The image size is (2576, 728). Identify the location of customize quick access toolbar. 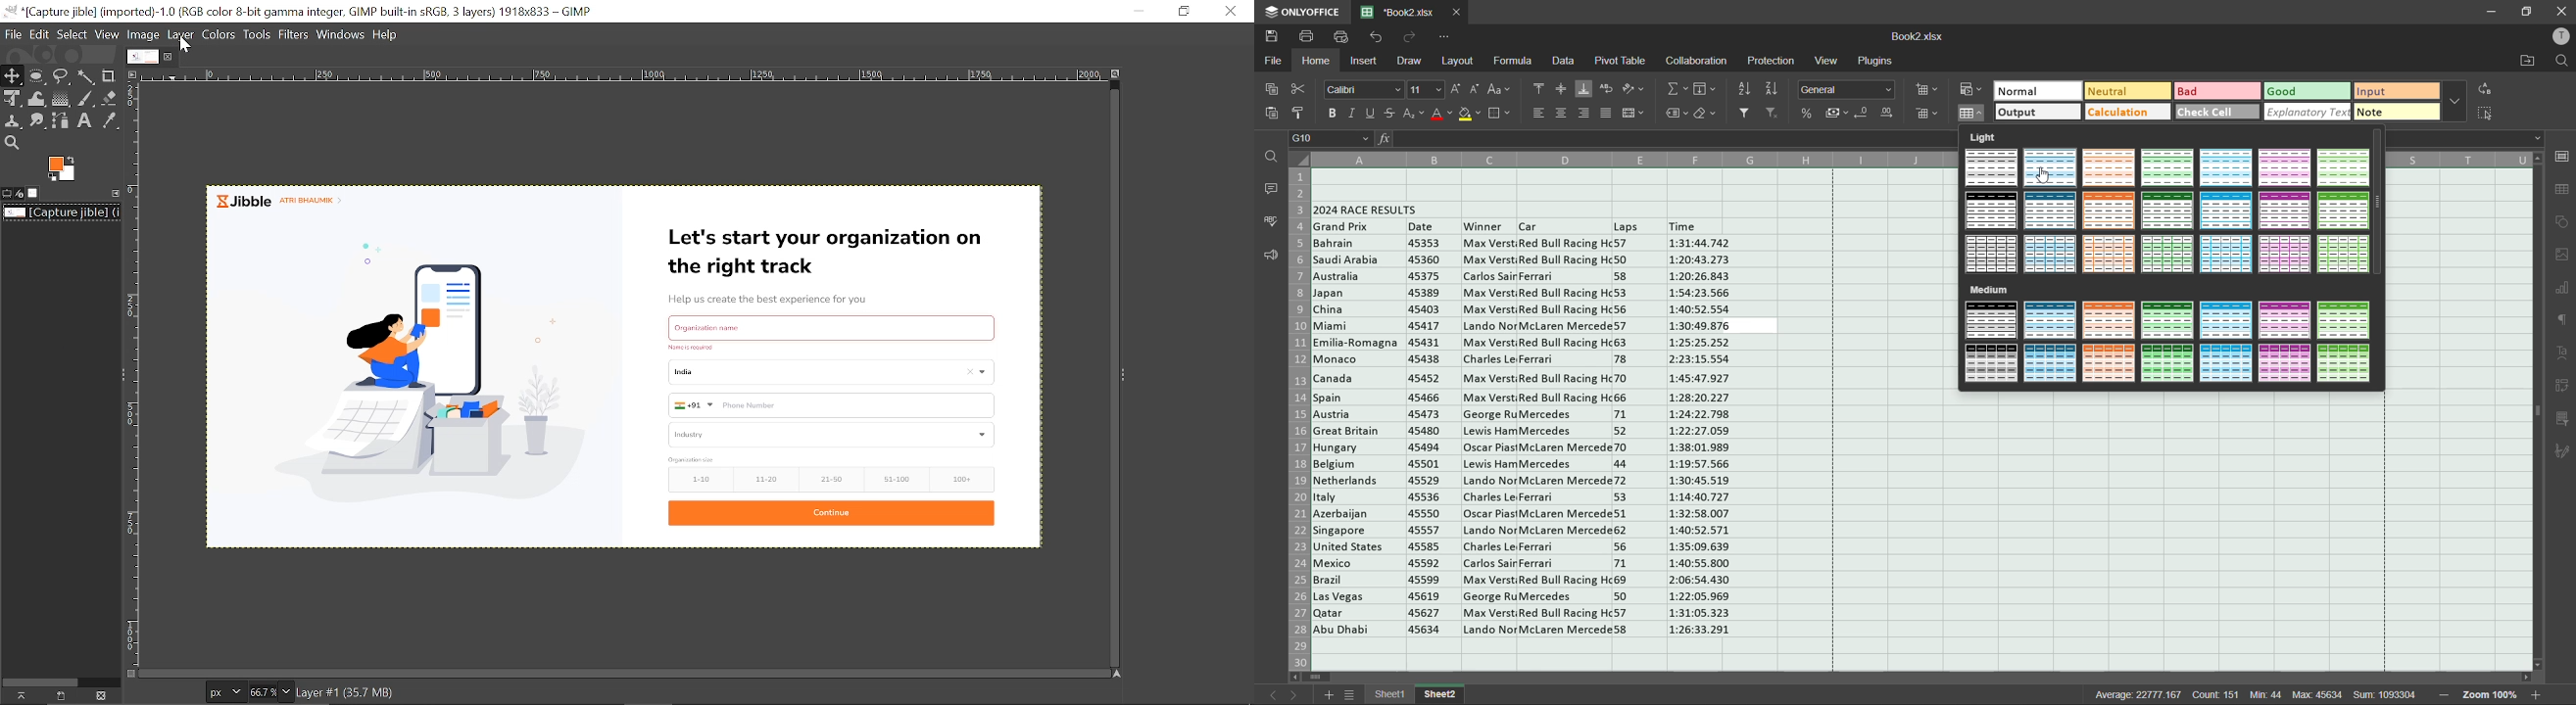
(1445, 36).